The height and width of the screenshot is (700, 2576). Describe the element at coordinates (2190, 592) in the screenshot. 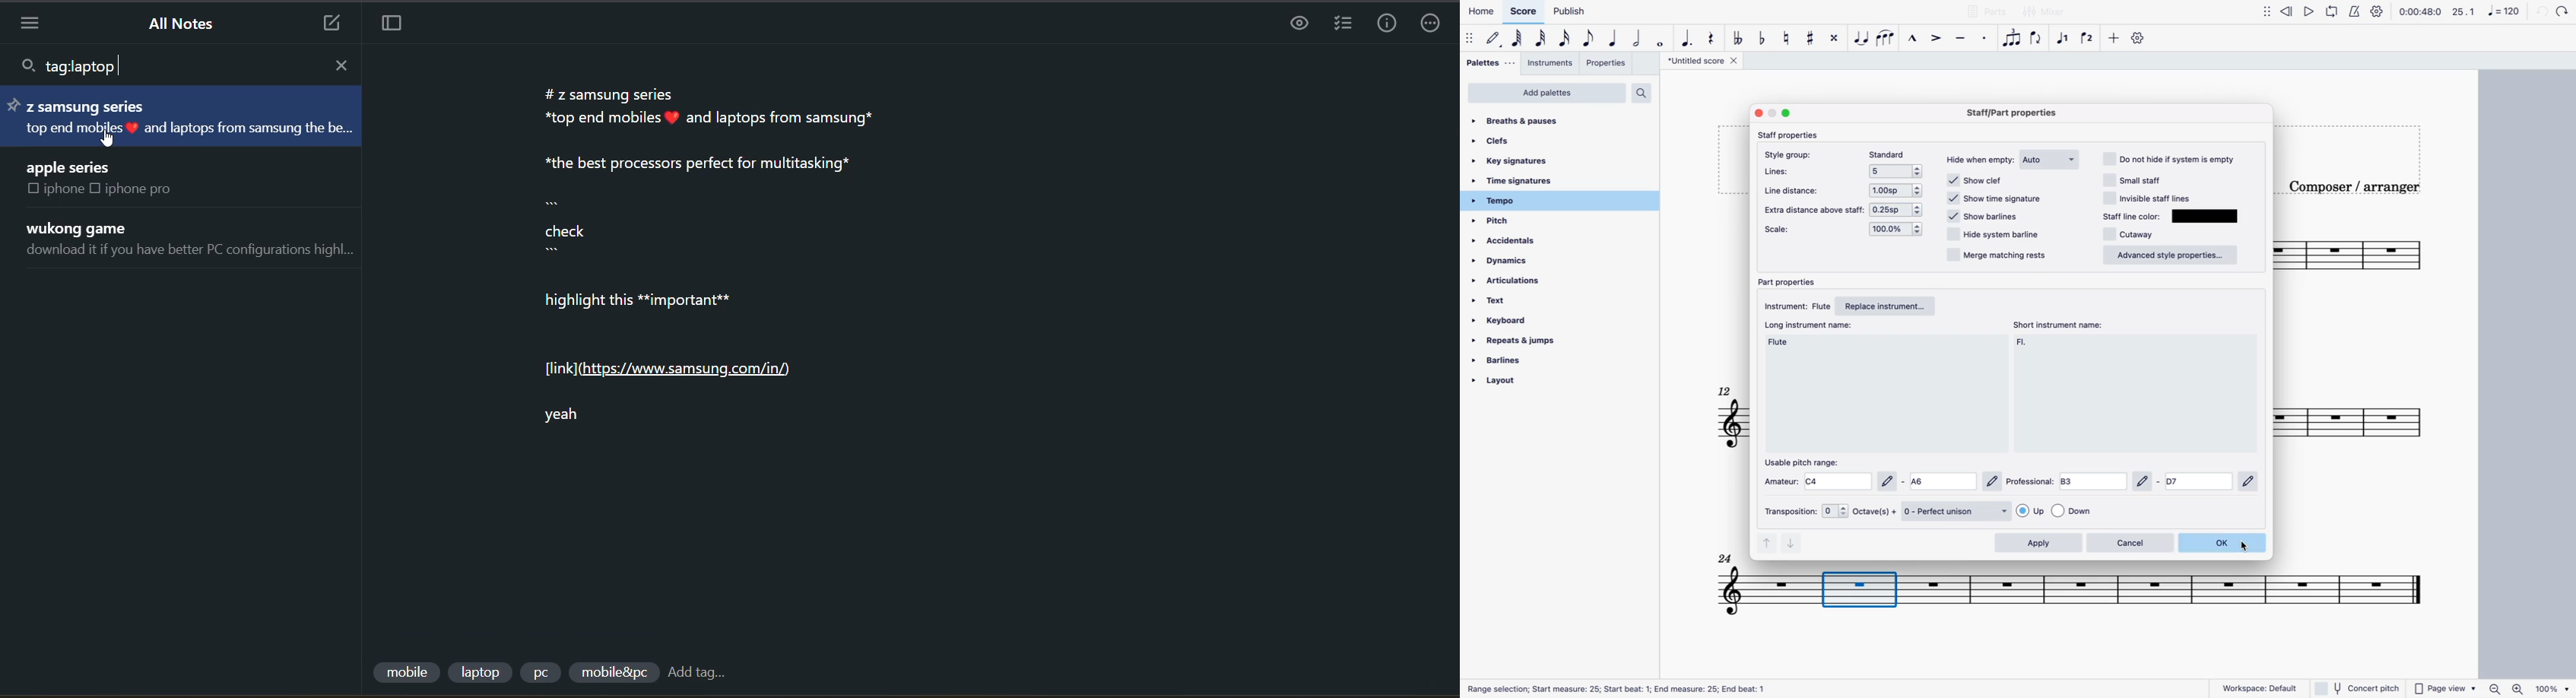

I see `score` at that location.